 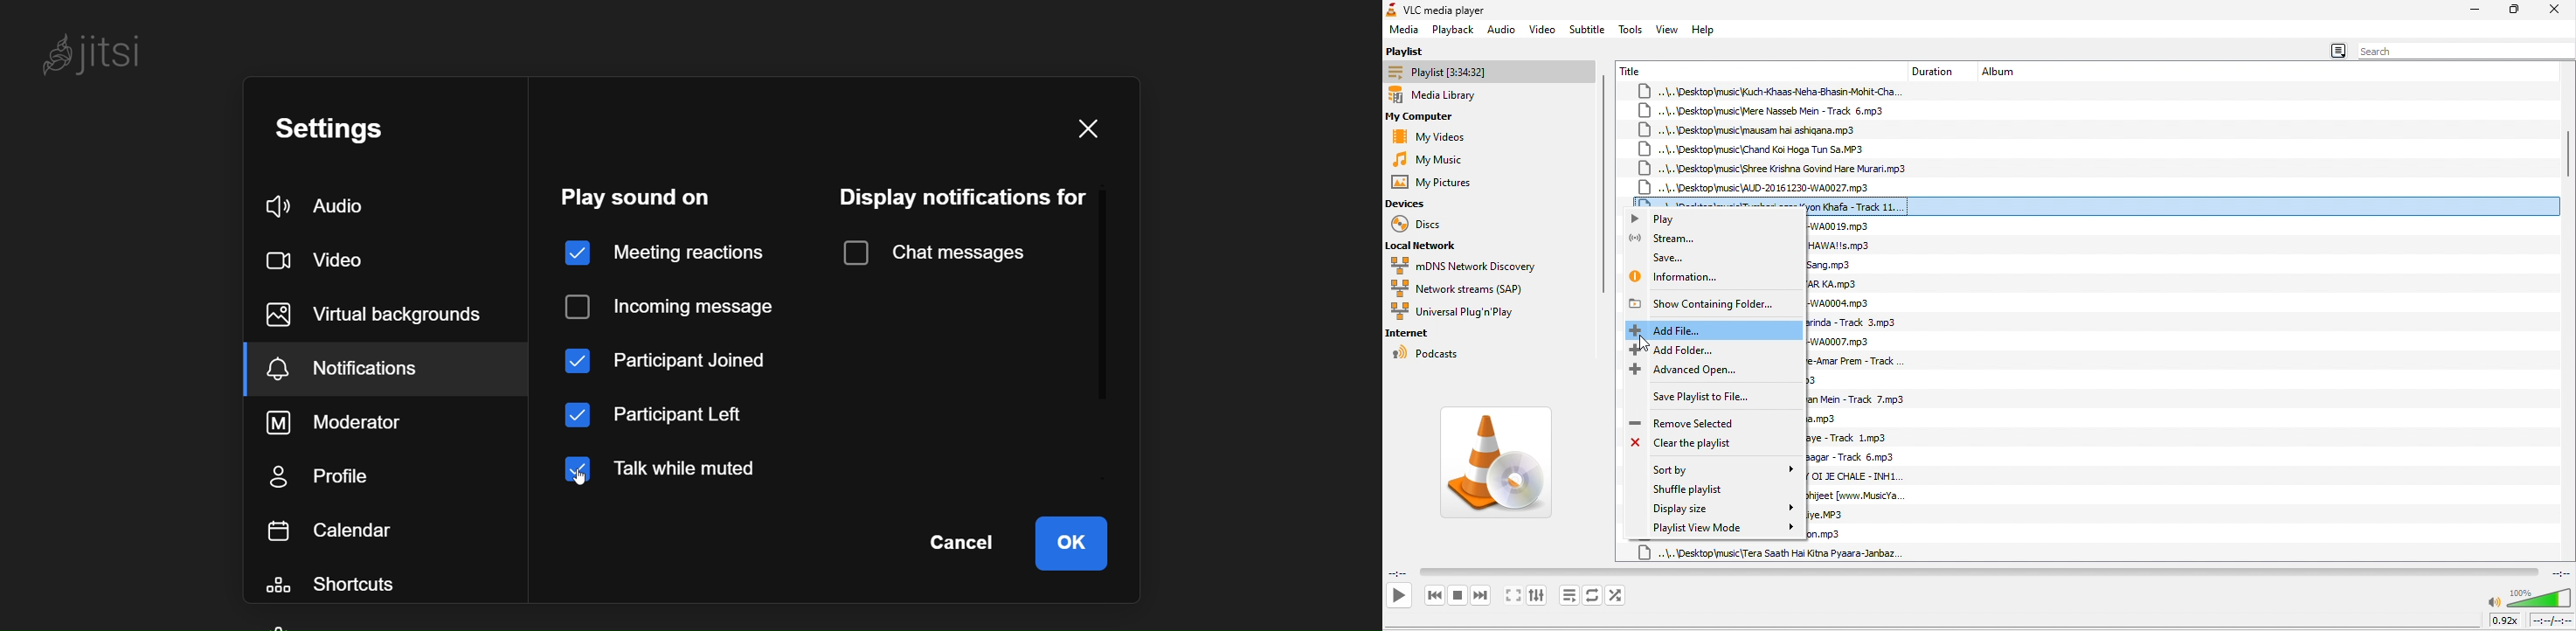 I want to click on video, so click(x=325, y=259).